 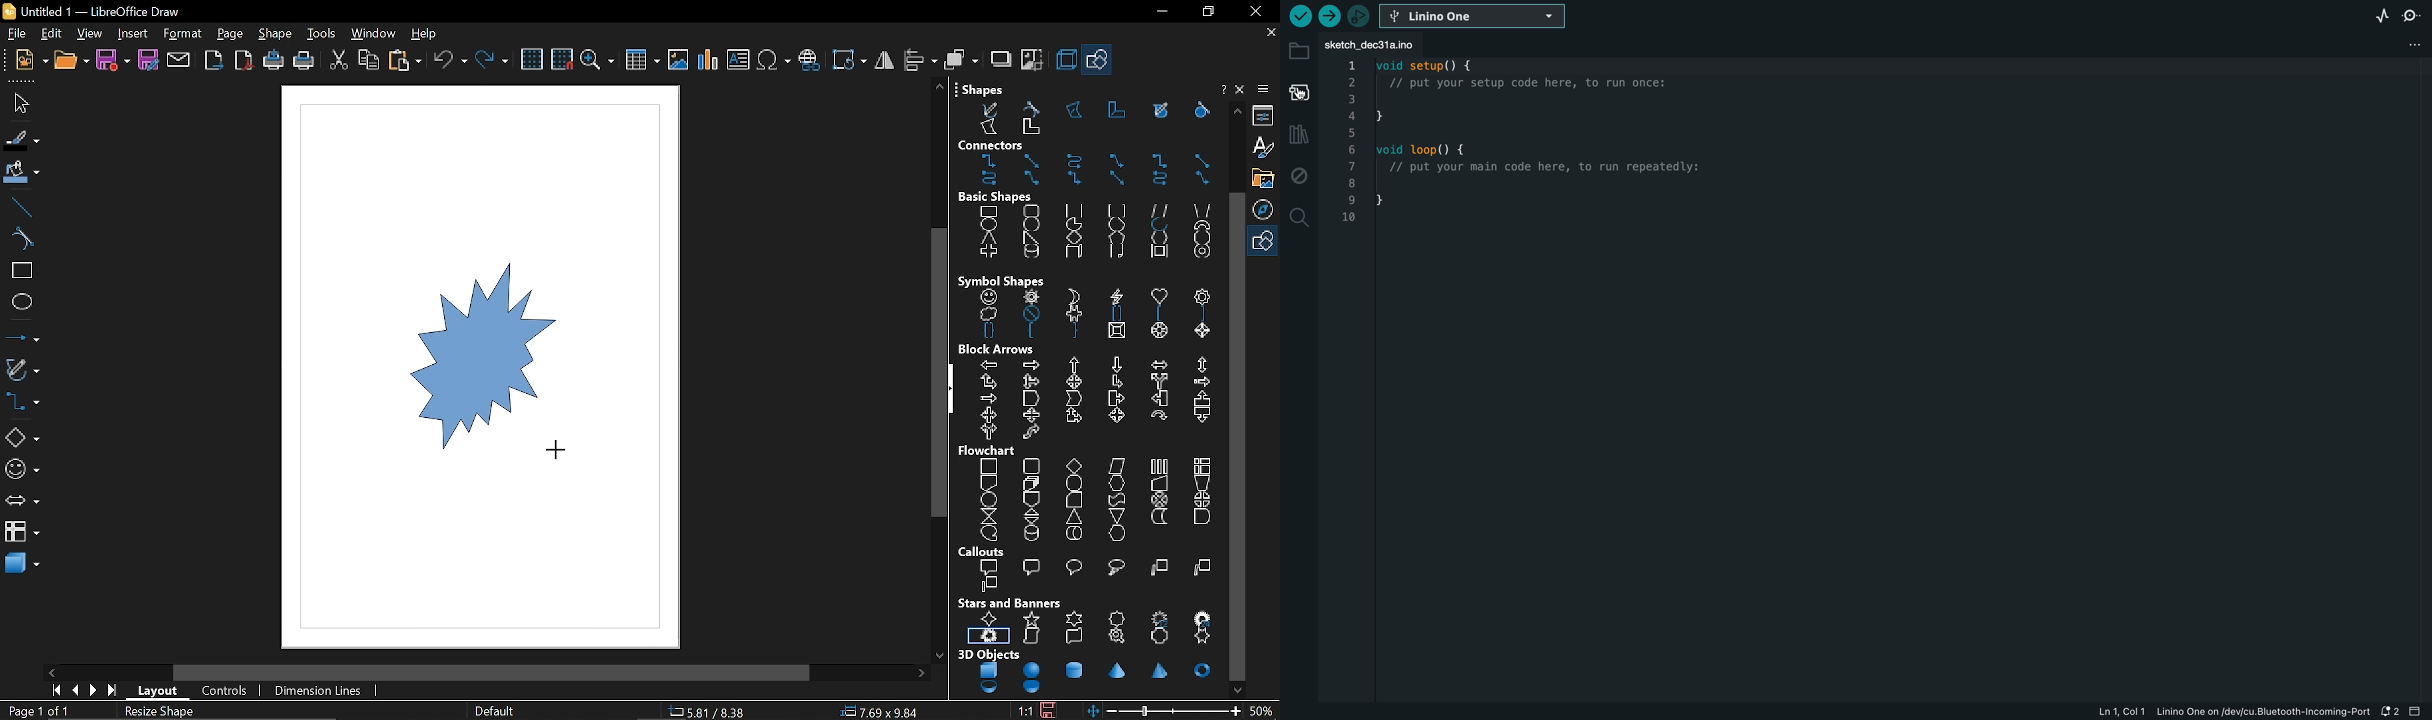 What do you see at coordinates (182, 34) in the screenshot?
I see `format` at bounding box center [182, 34].